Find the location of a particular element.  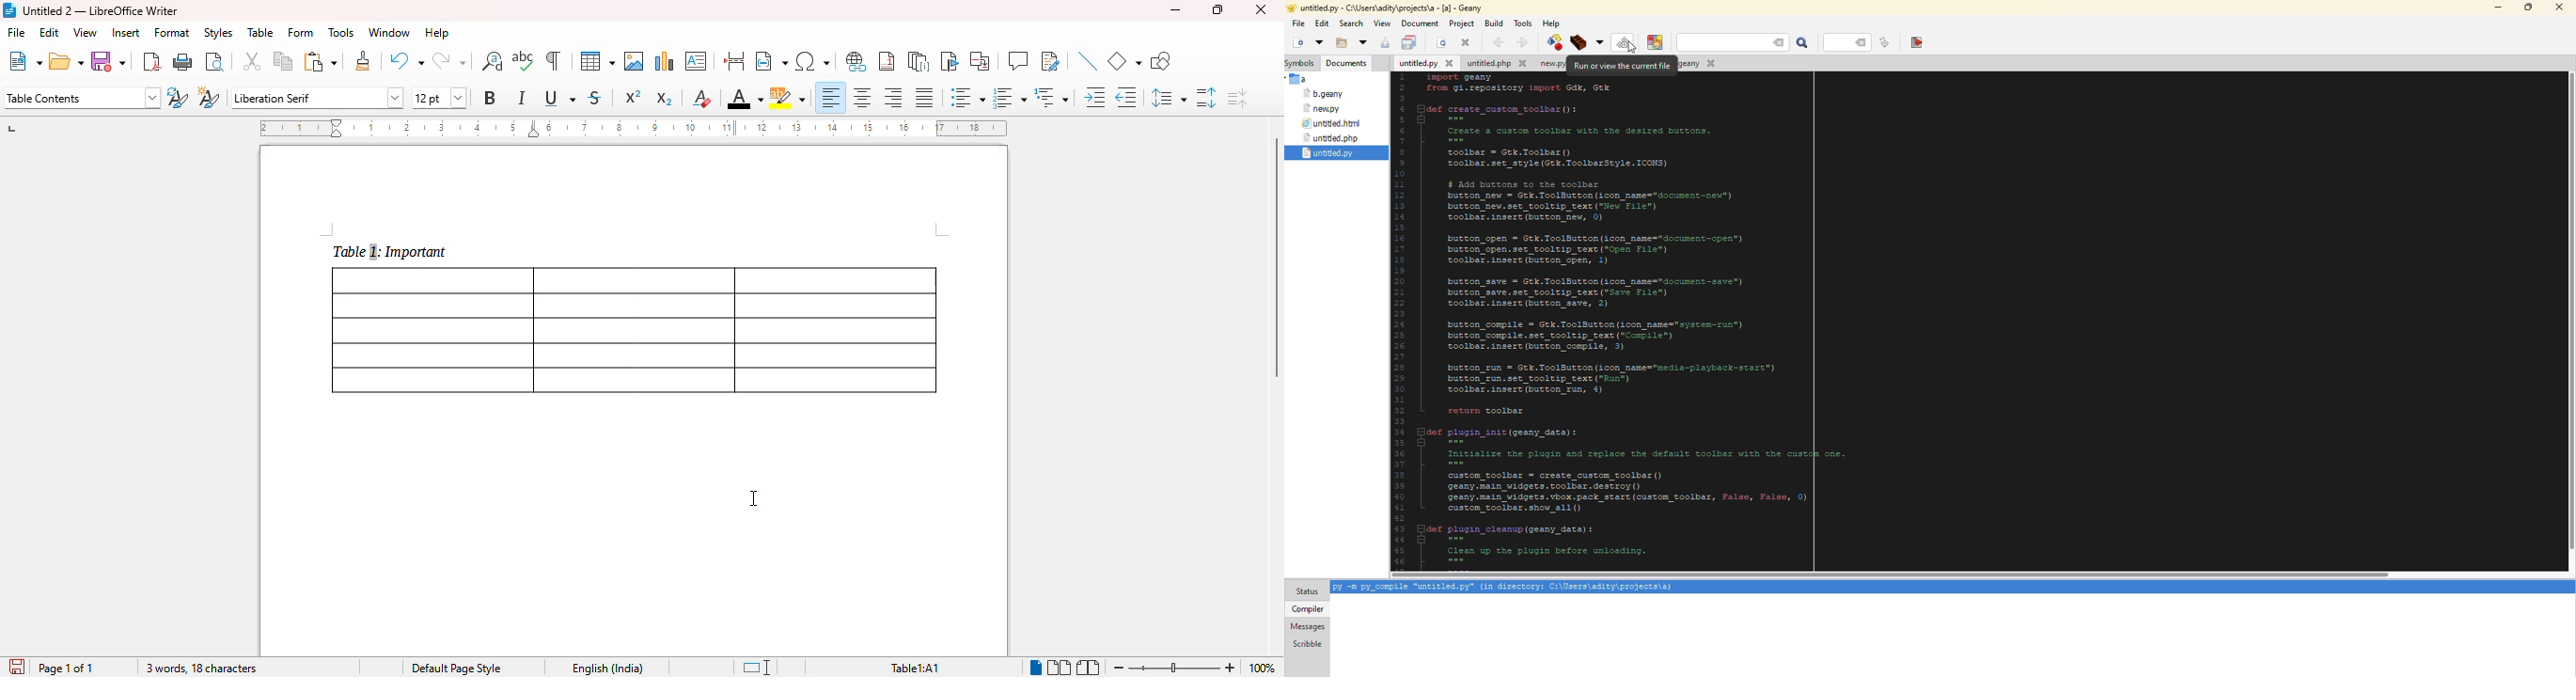

increase indent is located at coordinates (1094, 97).